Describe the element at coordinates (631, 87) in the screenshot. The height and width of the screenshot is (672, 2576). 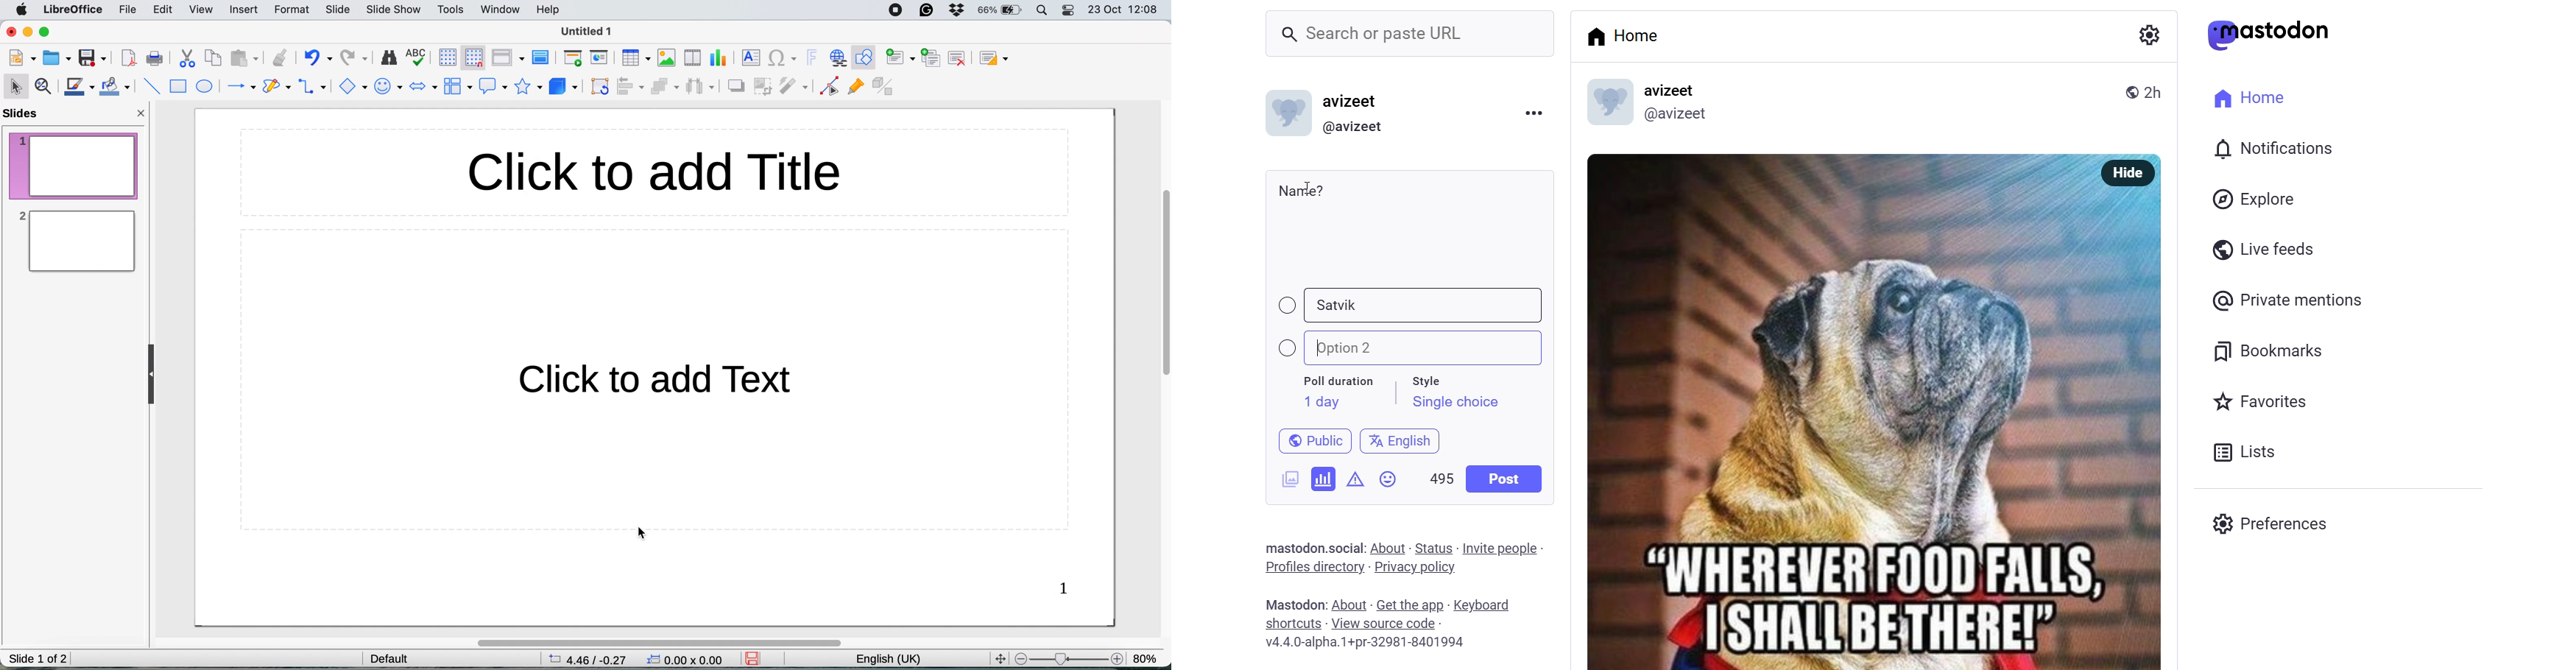
I see `align objects` at that location.